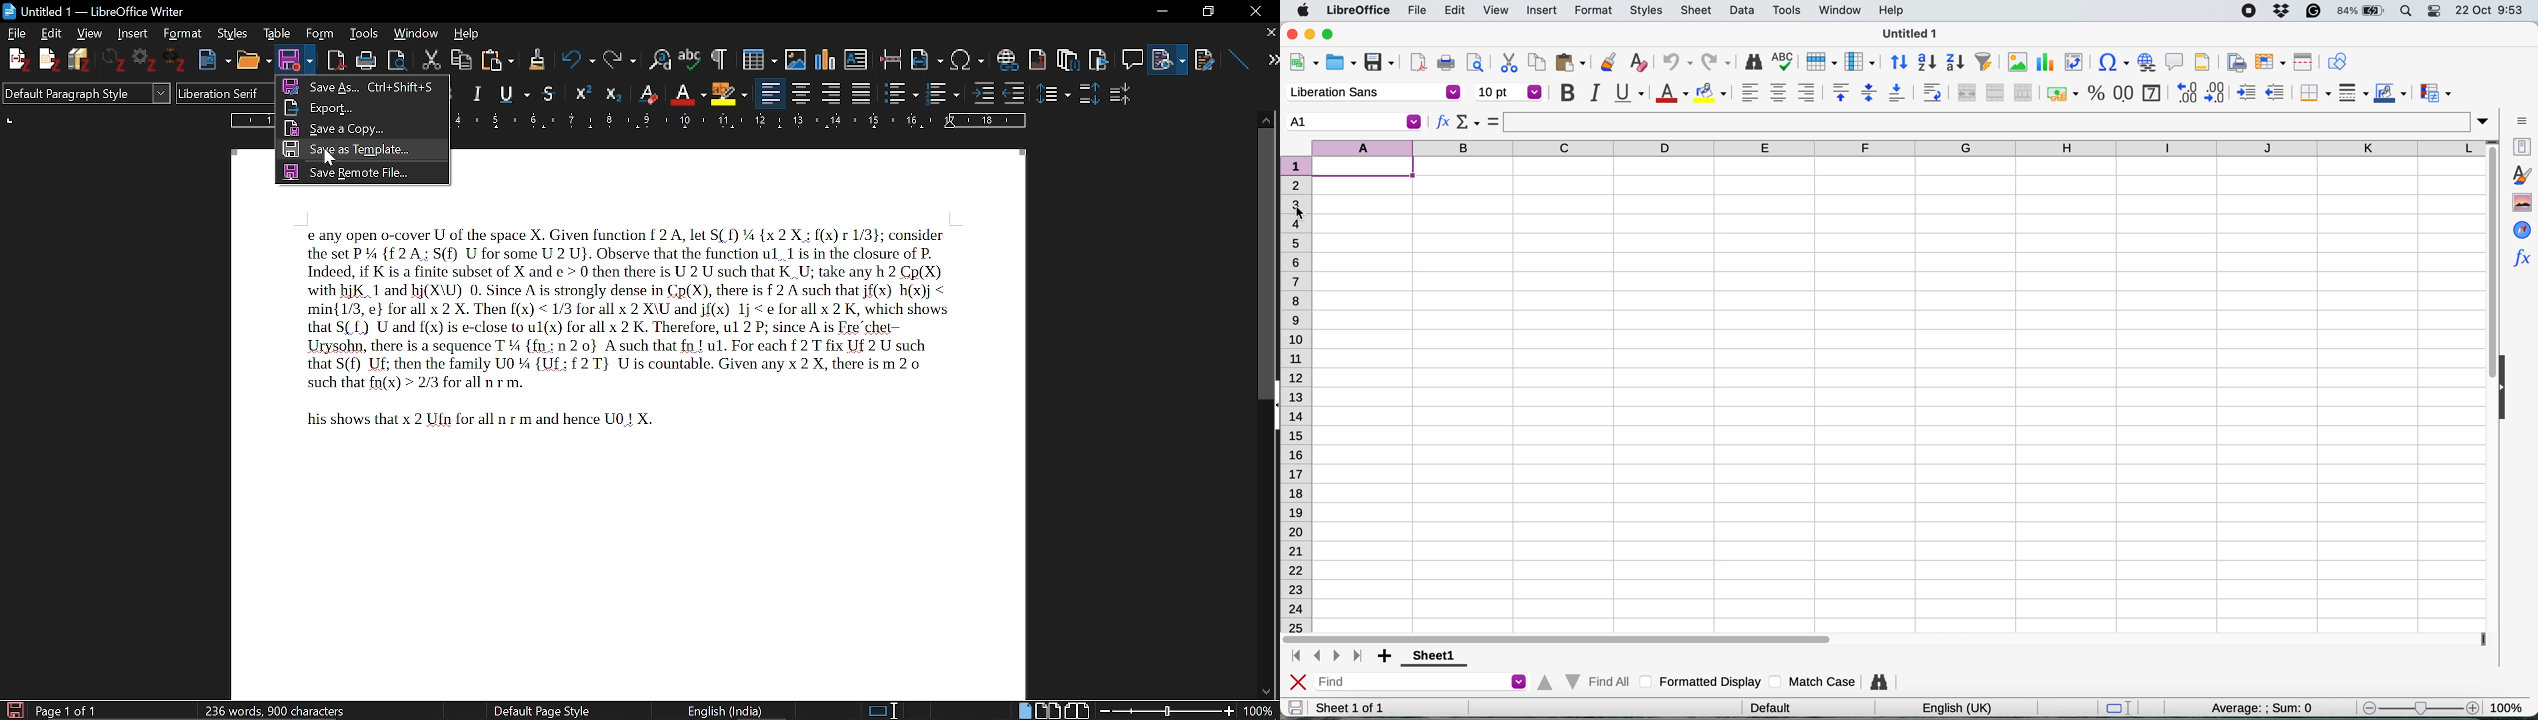 The height and width of the screenshot is (728, 2548). I want to click on close, so click(1269, 34).